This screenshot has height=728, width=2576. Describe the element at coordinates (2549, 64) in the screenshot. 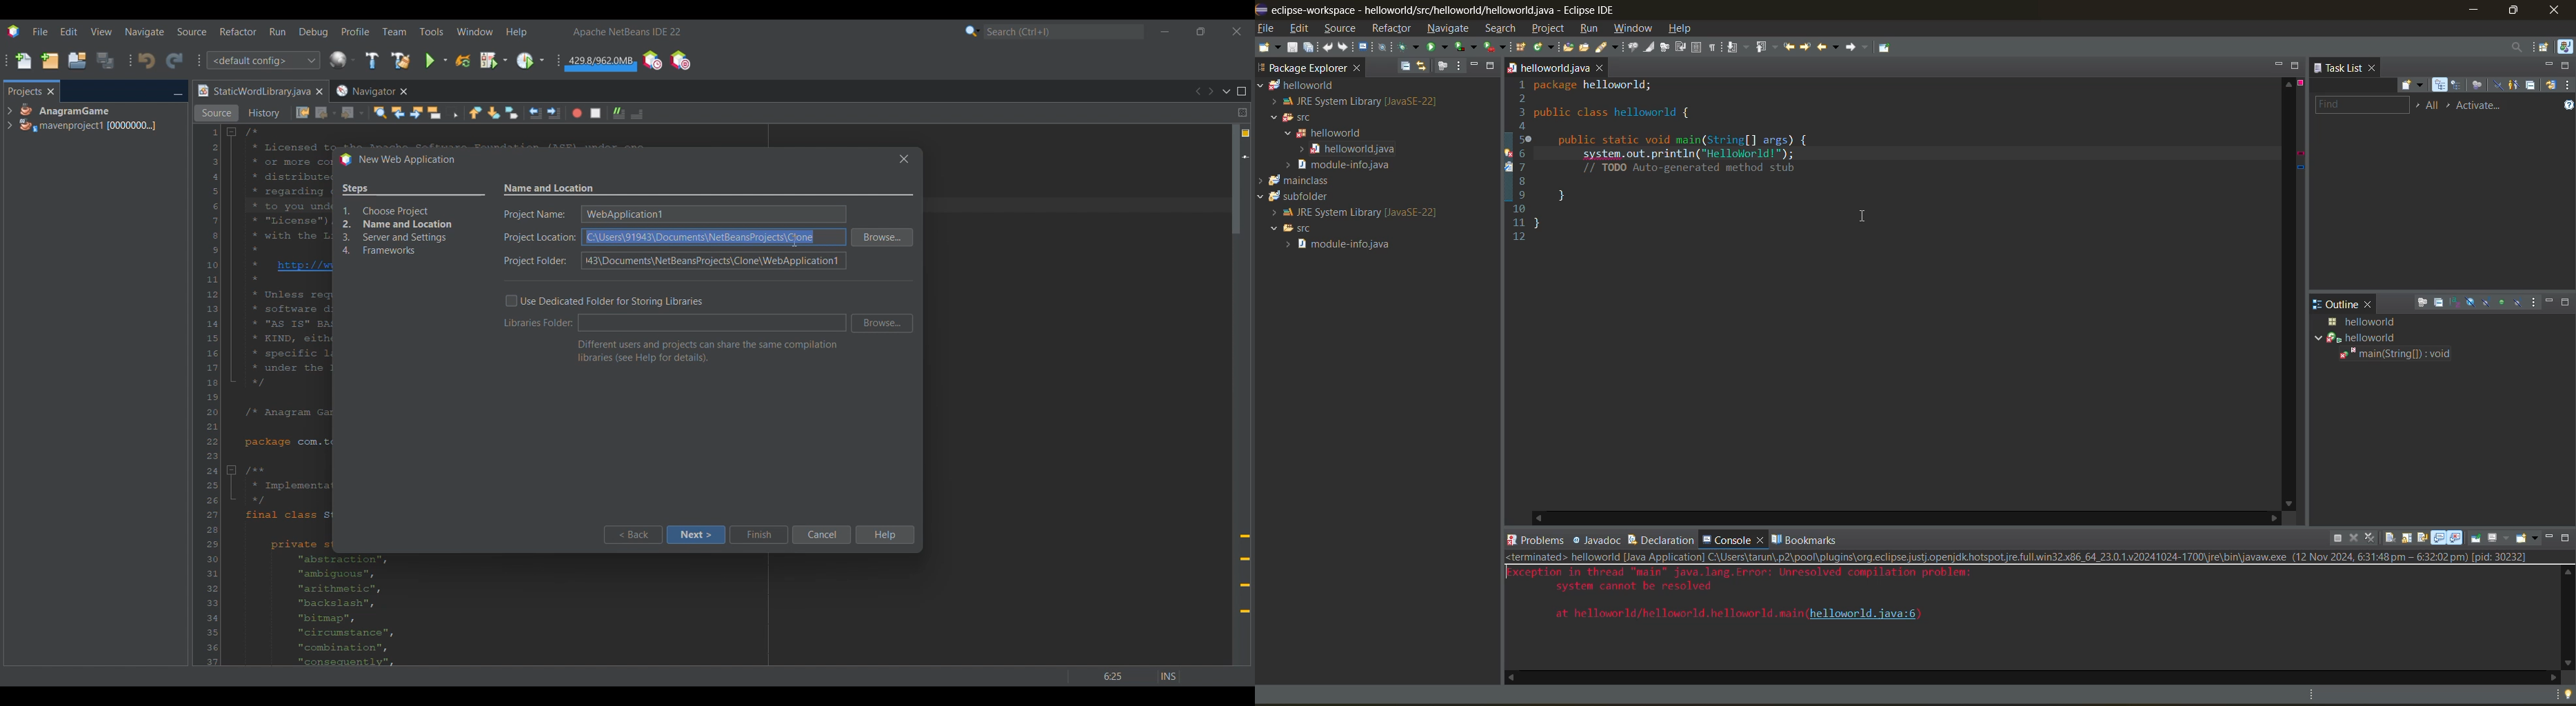

I see `minimize` at that location.